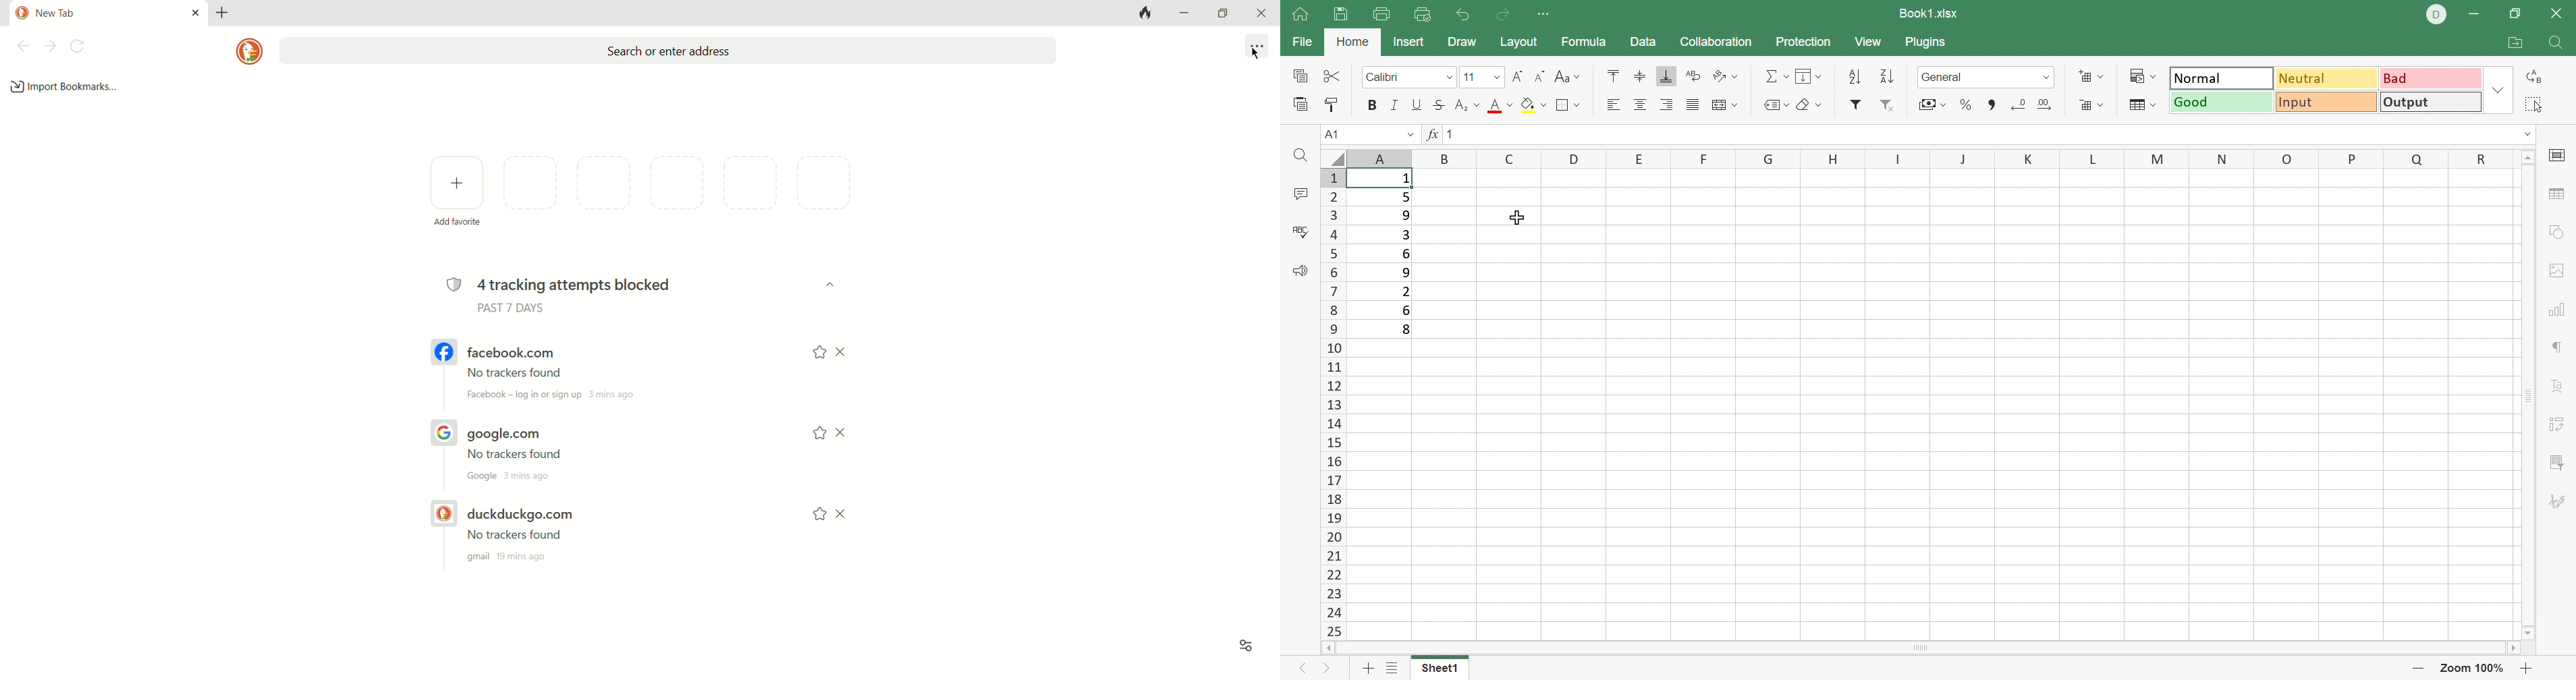  What do you see at coordinates (1927, 105) in the screenshot?
I see `Accounting style` at bounding box center [1927, 105].